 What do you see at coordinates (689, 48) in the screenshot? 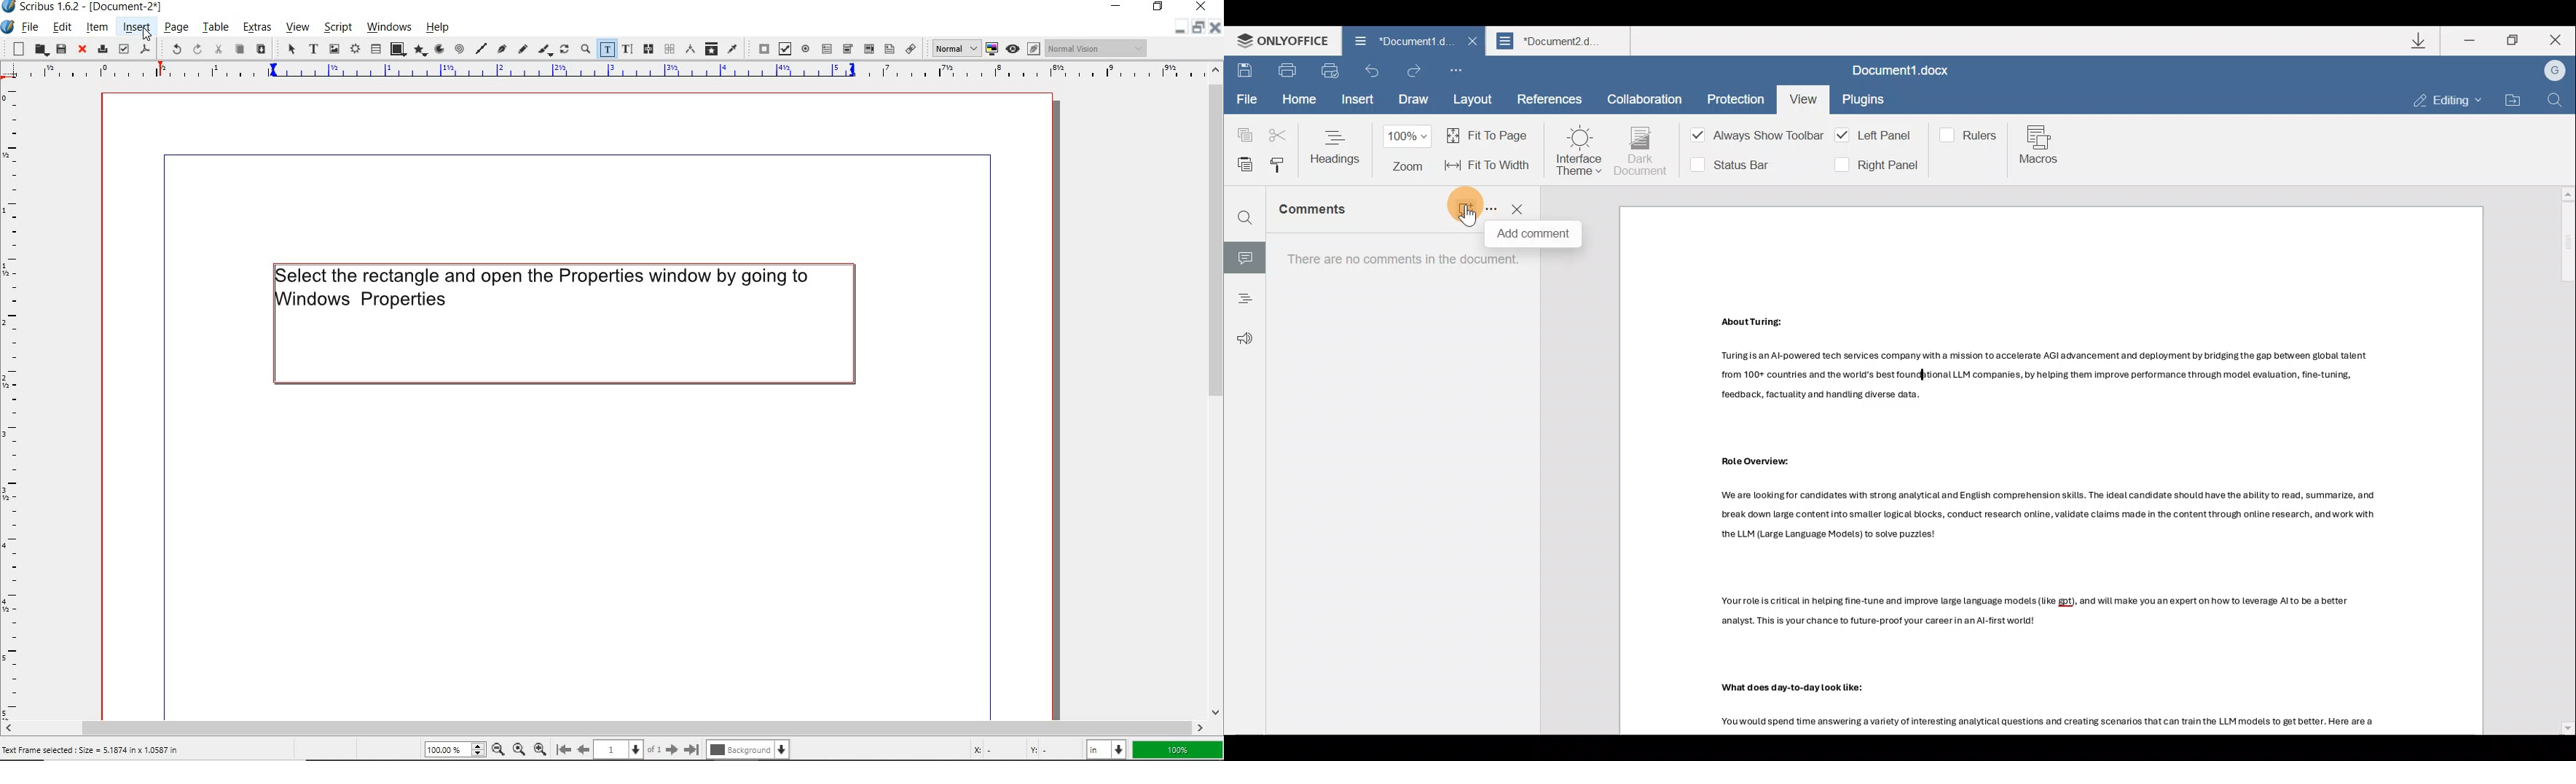
I see `measurements` at bounding box center [689, 48].